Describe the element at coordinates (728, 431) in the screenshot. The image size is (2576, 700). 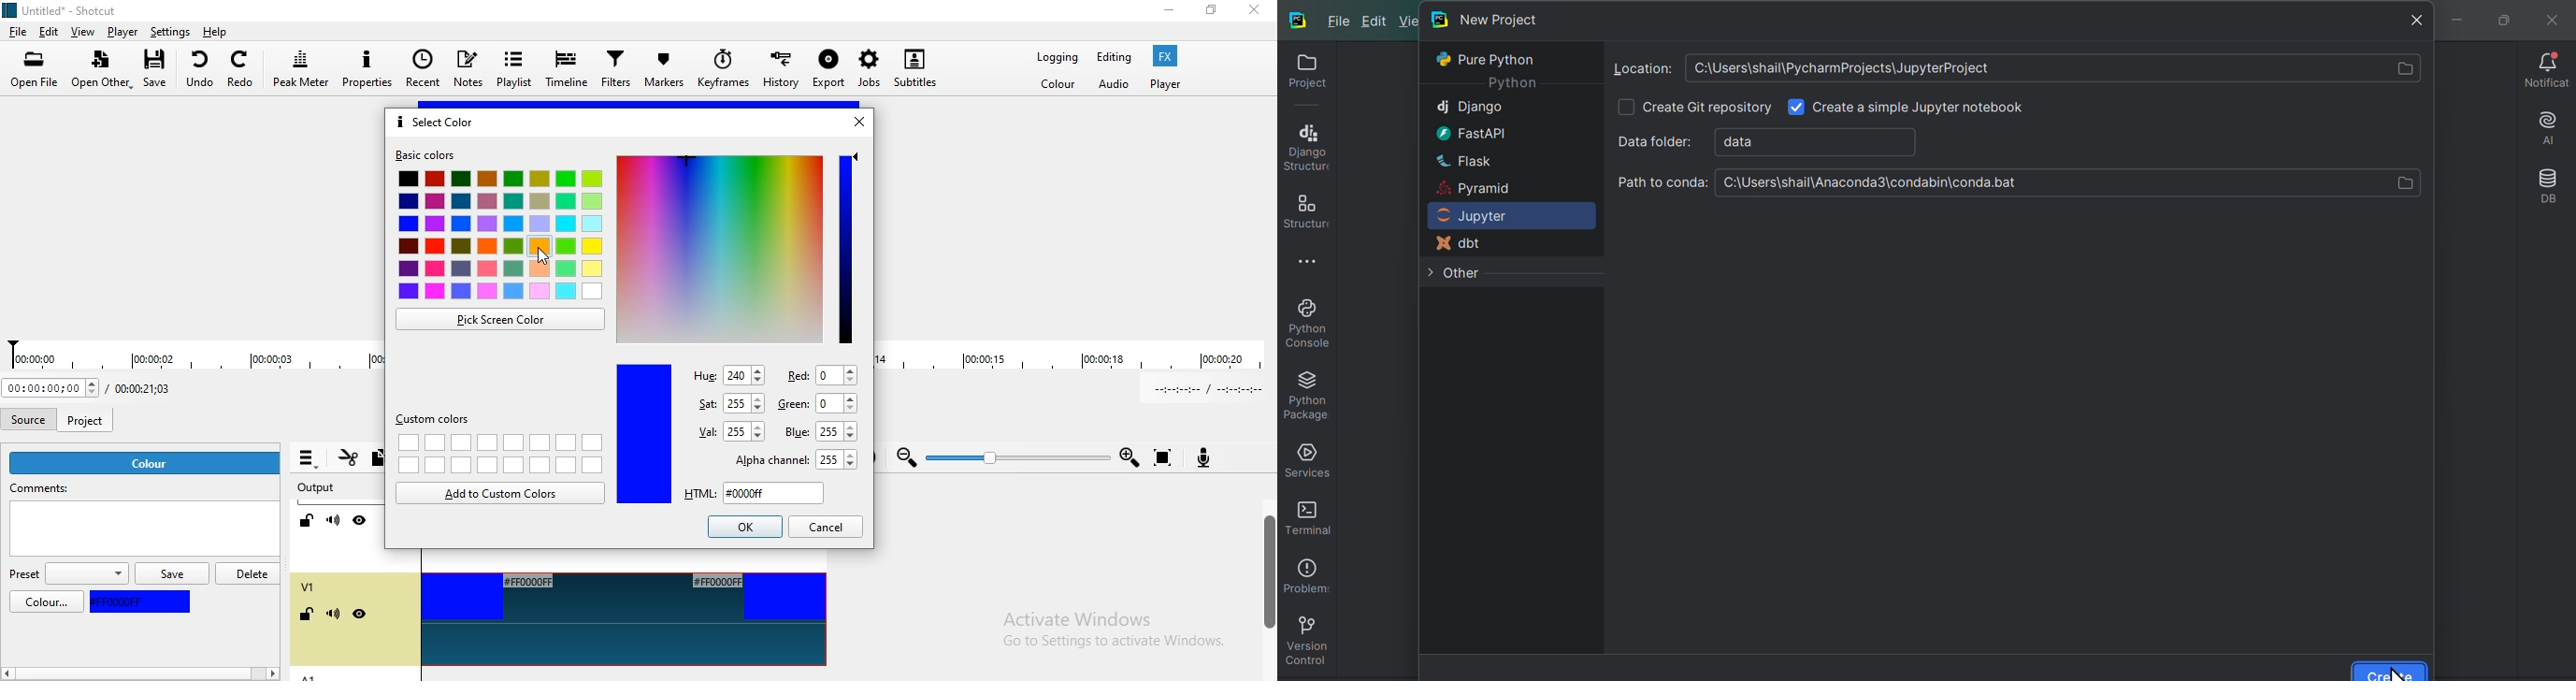
I see `val` at that location.